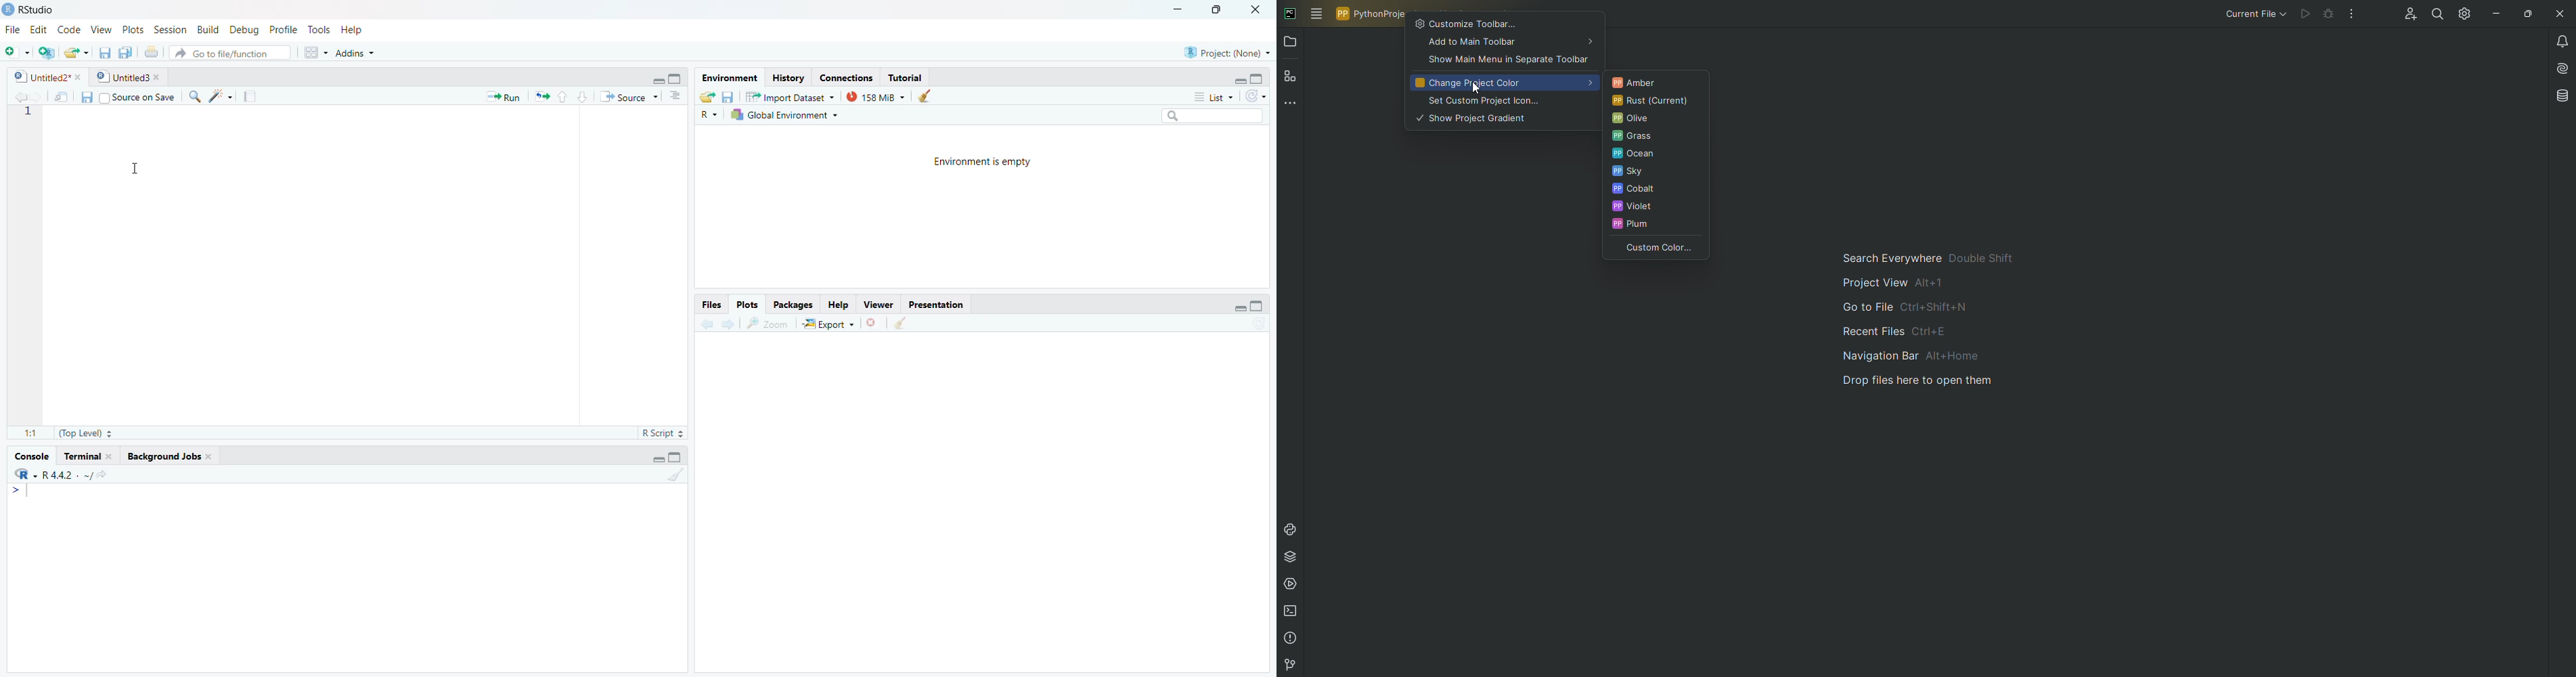 The height and width of the screenshot is (700, 2576). Describe the element at coordinates (105, 51) in the screenshot. I see `Save current document` at that location.